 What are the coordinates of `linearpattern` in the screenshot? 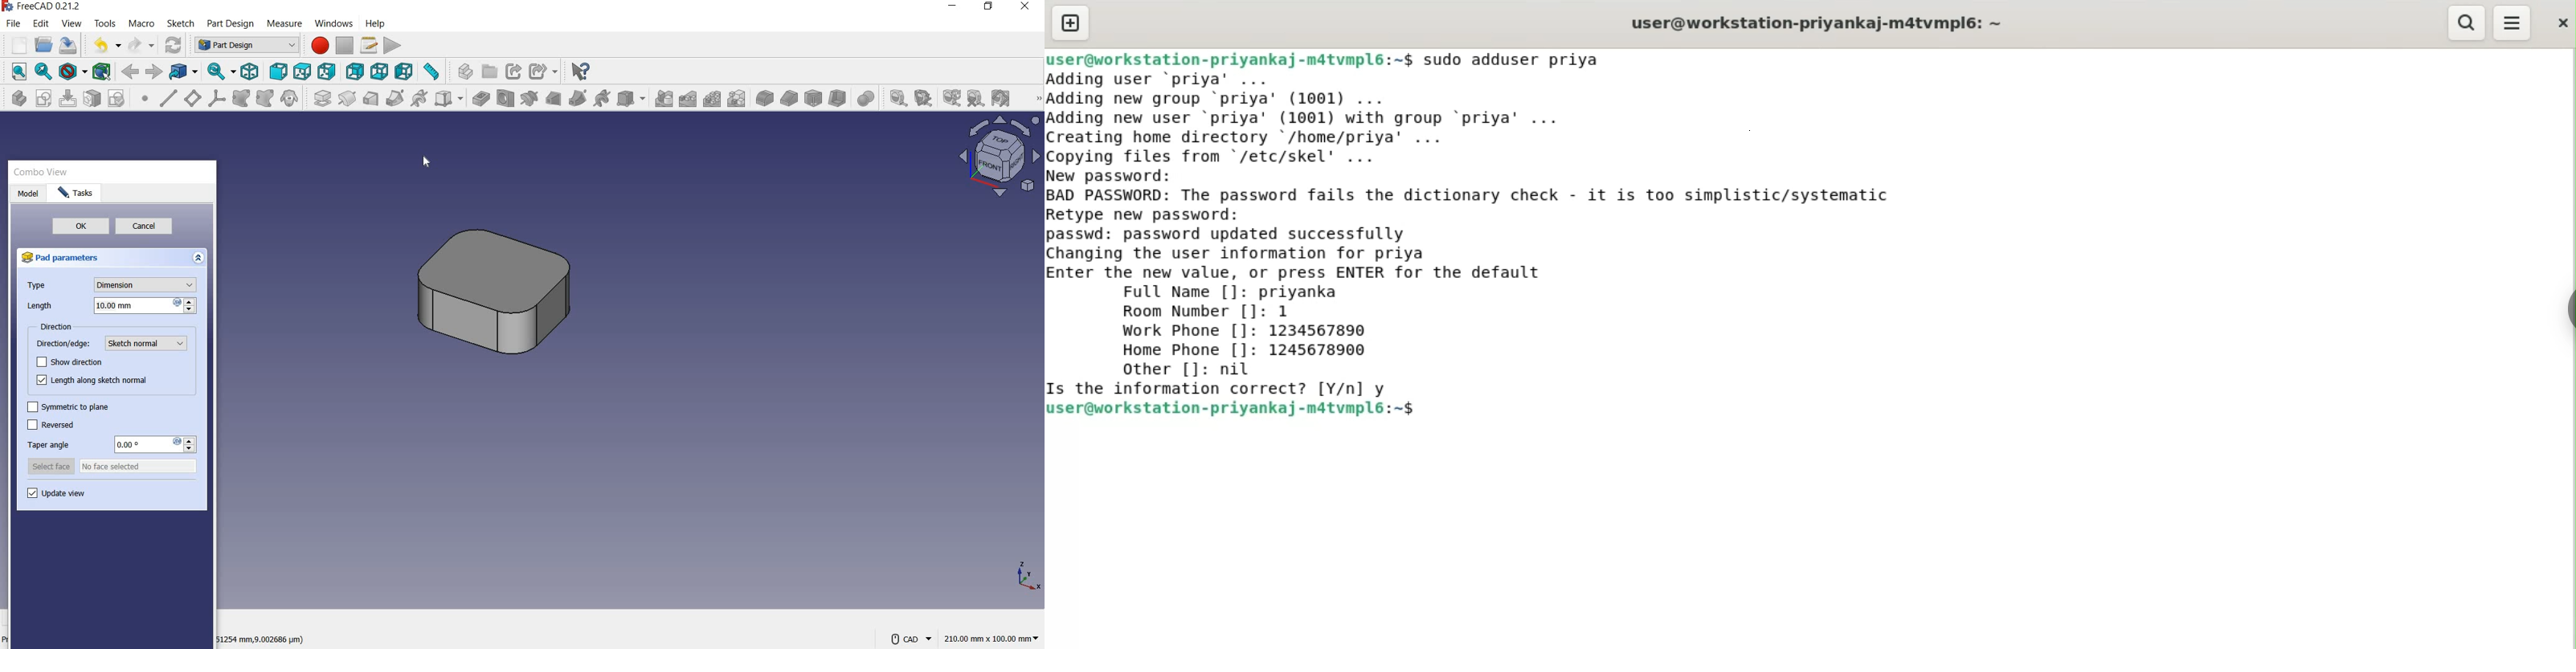 It's located at (688, 99).